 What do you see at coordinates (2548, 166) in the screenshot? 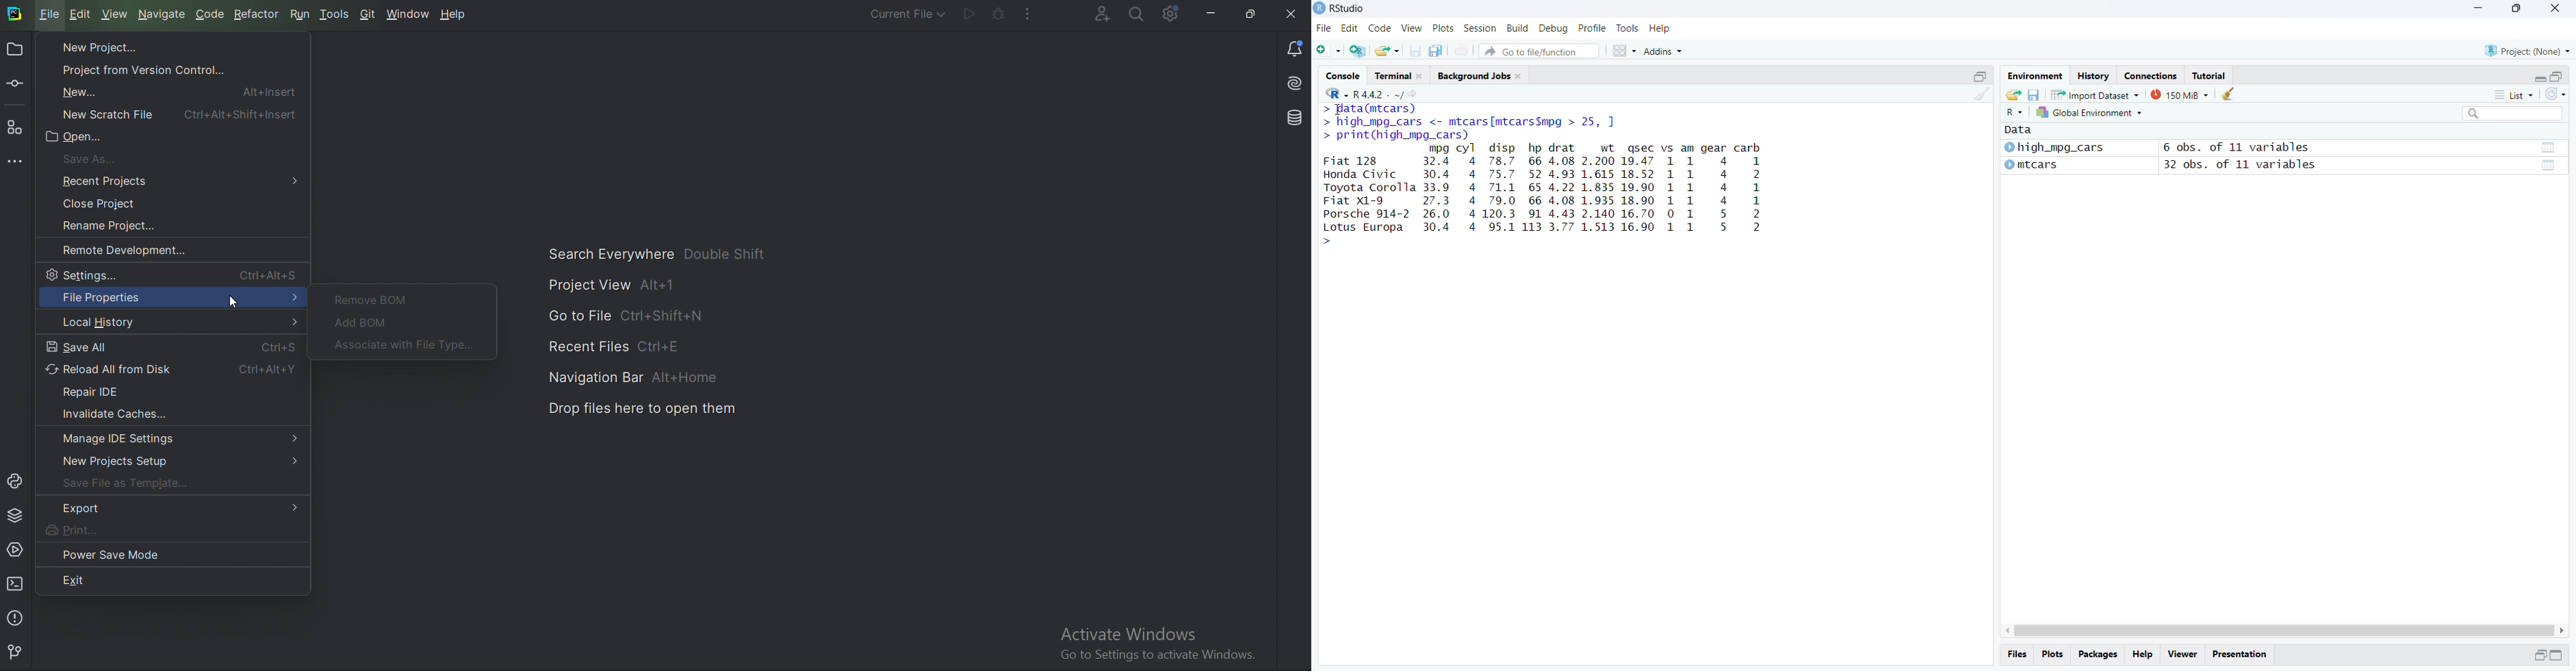
I see `data` at bounding box center [2548, 166].